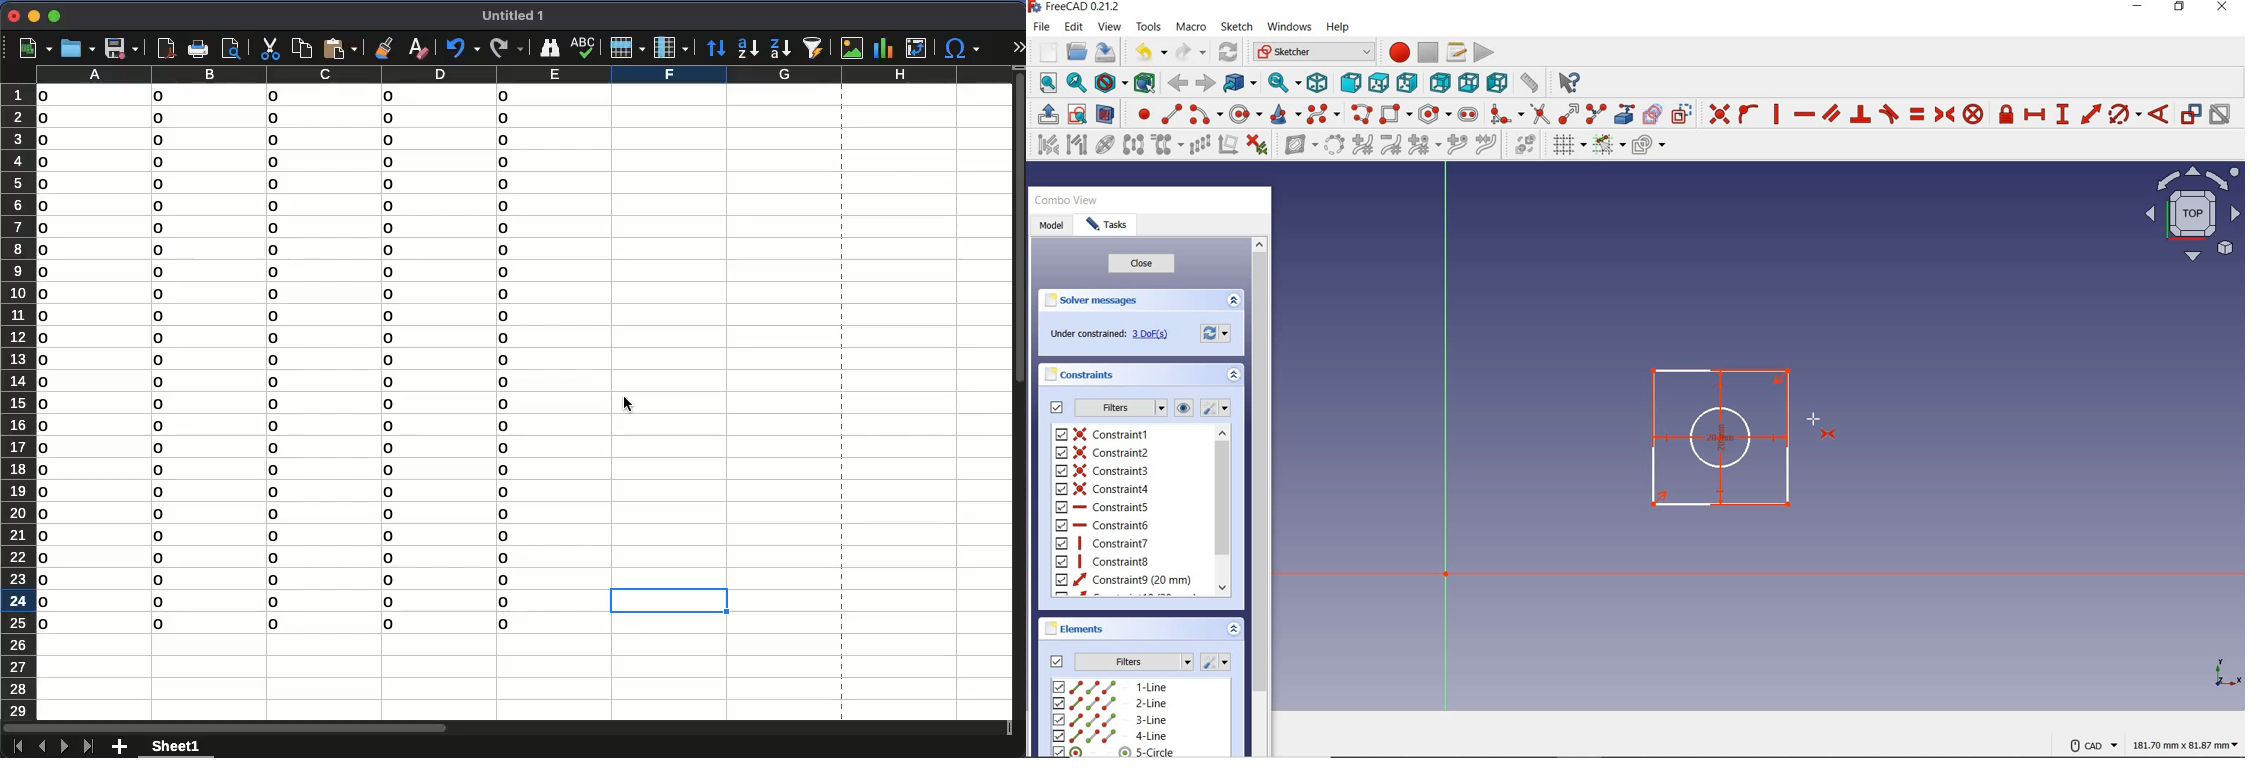 The height and width of the screenshot is (784, 2268). What do you see at coordinates (1140, 113) in the screenshot?
I see `create point` at bounding box center [1140, 113].